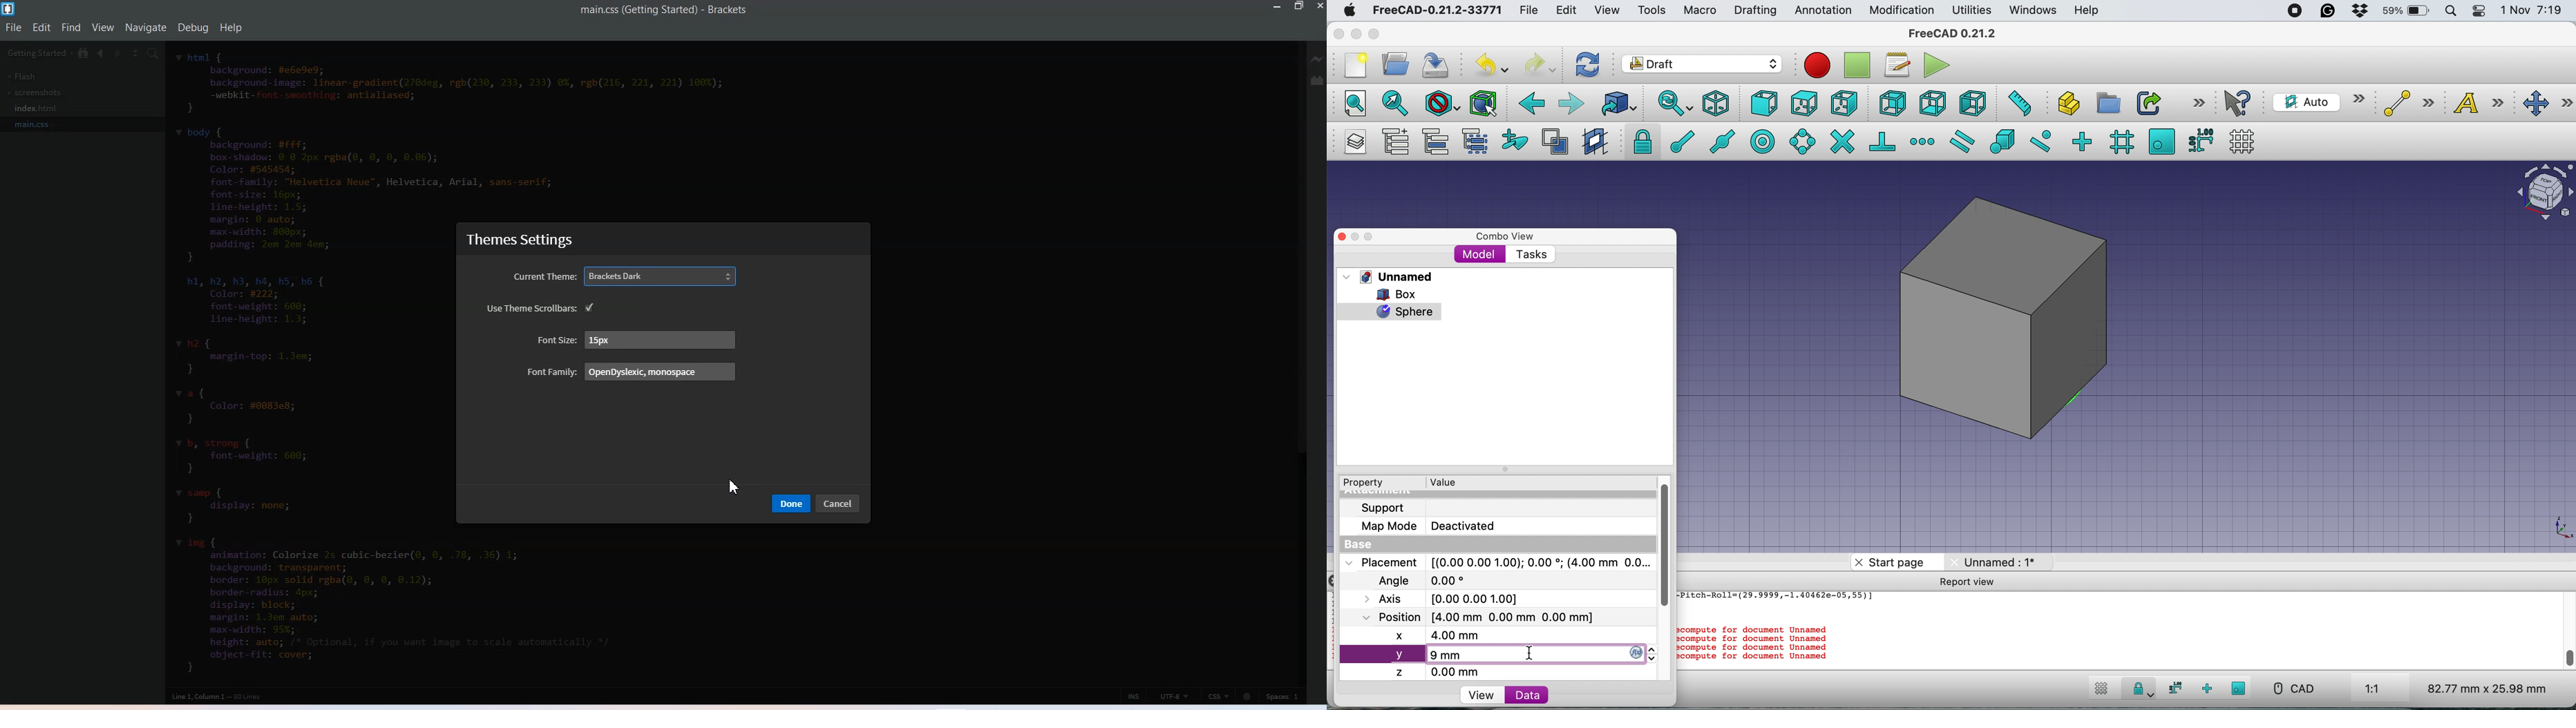 This screenshot has height=728, width=2576. What do you see at coordinates (1761, 141) in the screenshot?
I see `snap center` at bounding box center [1761, 141].